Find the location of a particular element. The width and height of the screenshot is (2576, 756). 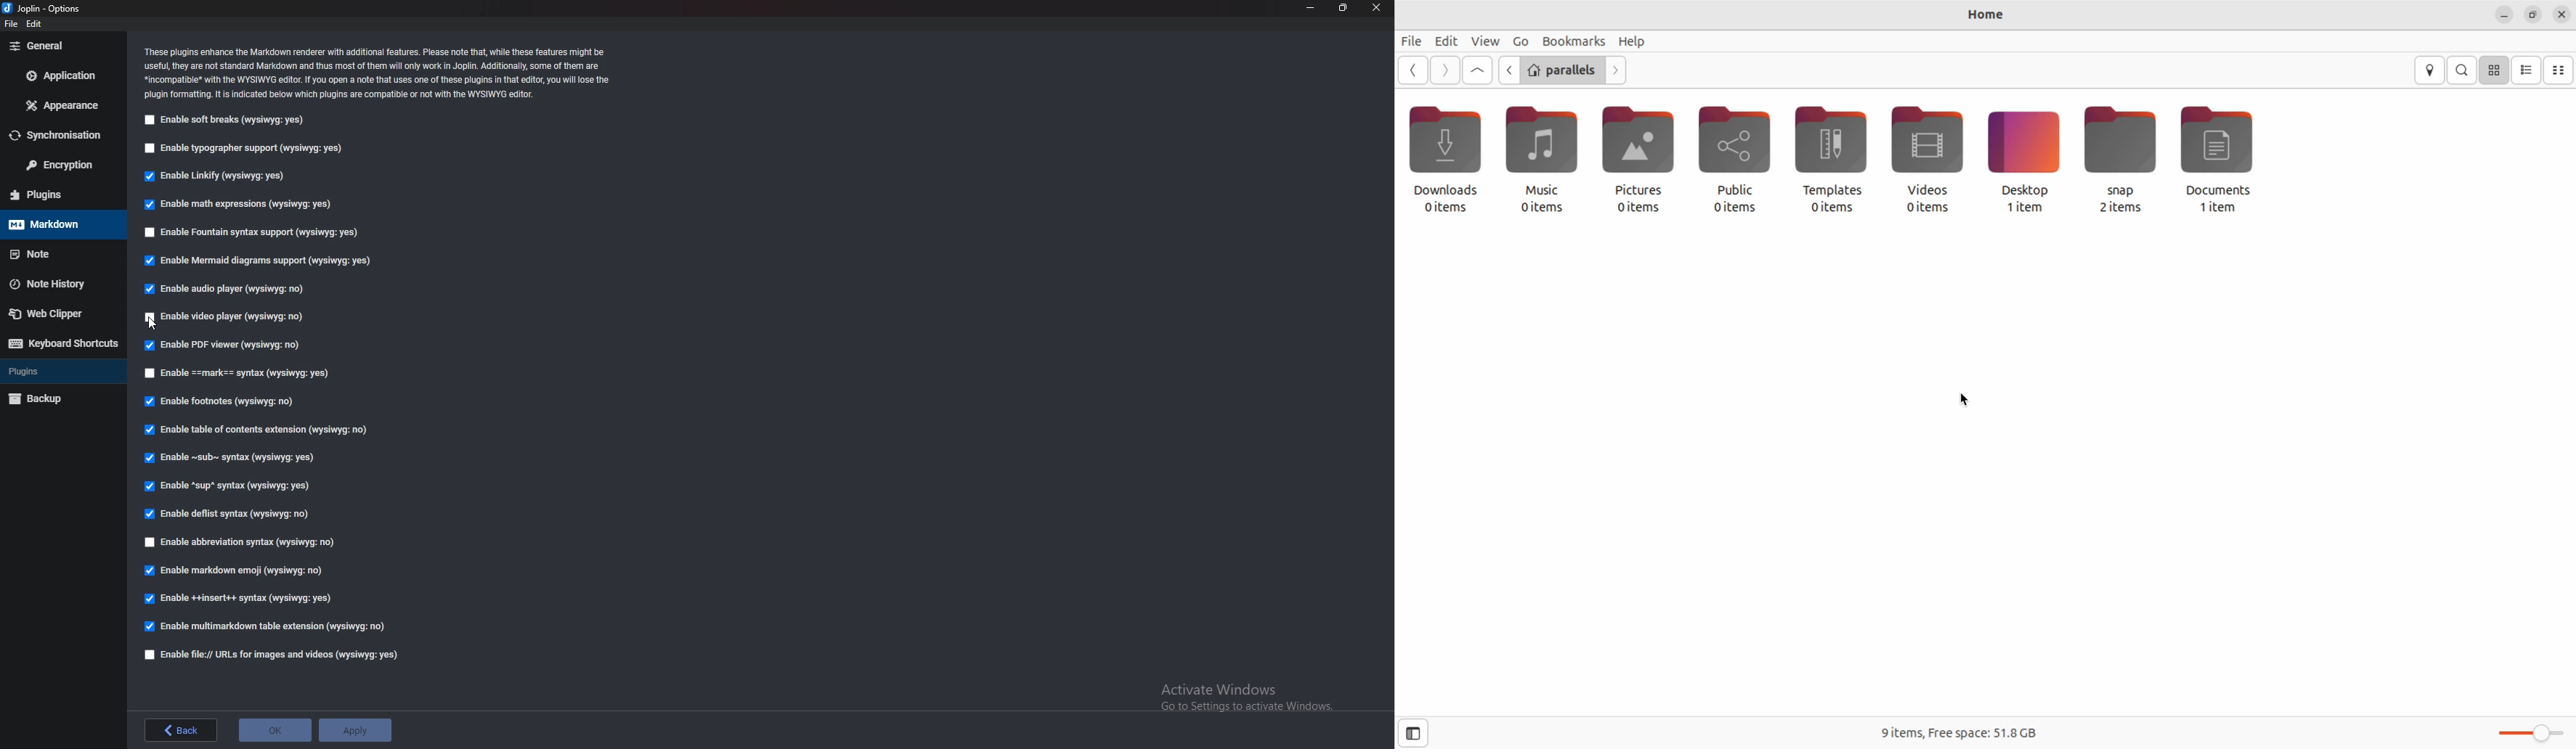

Web clipper is located at coordinates (55, 316).